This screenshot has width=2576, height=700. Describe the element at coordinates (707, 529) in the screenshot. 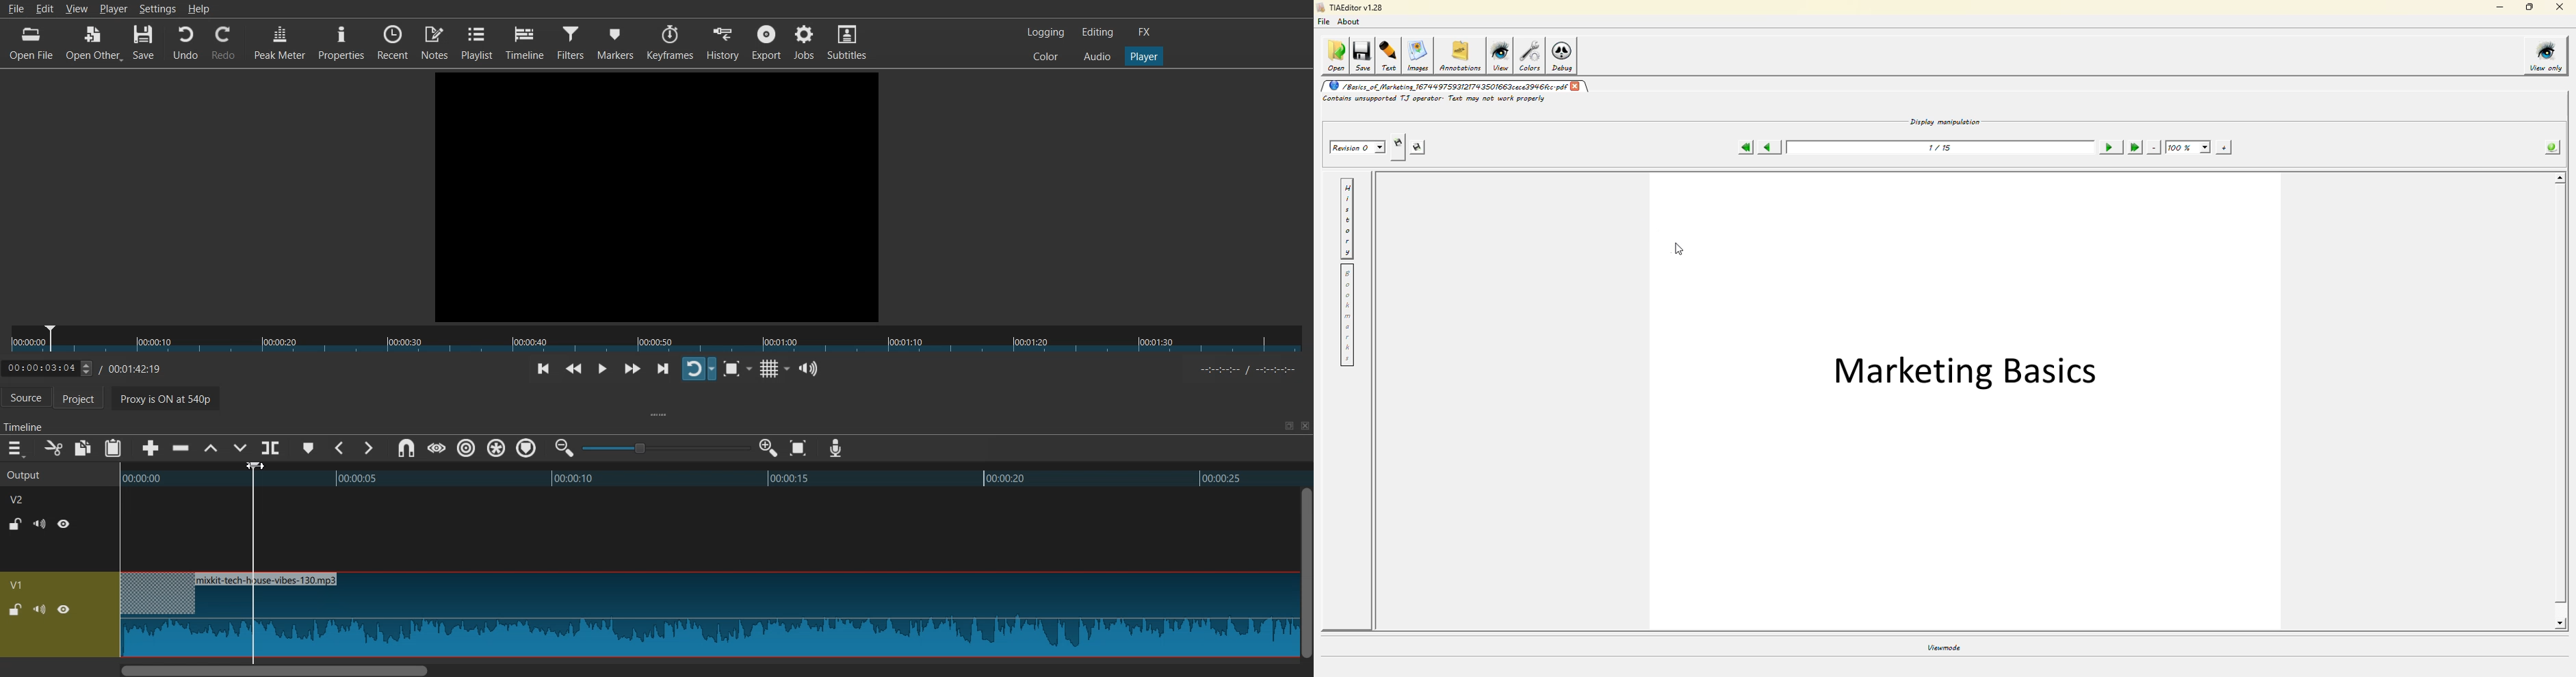

I see `Blank timeline` at that location.